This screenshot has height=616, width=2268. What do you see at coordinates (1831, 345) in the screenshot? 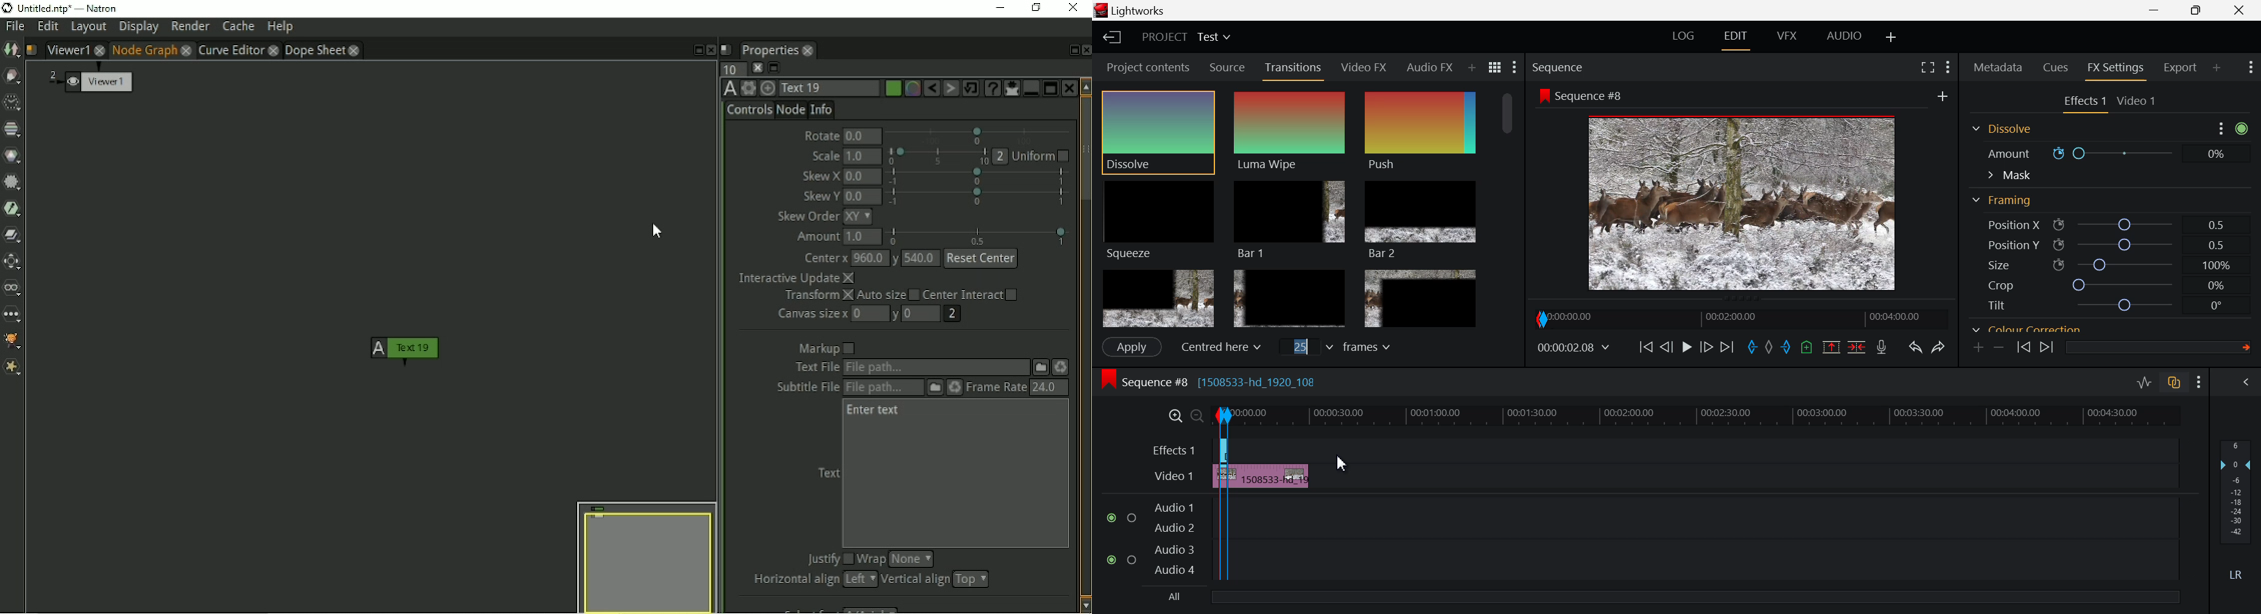
I see `Remove the marked section` at bounding box center [1831, 345].